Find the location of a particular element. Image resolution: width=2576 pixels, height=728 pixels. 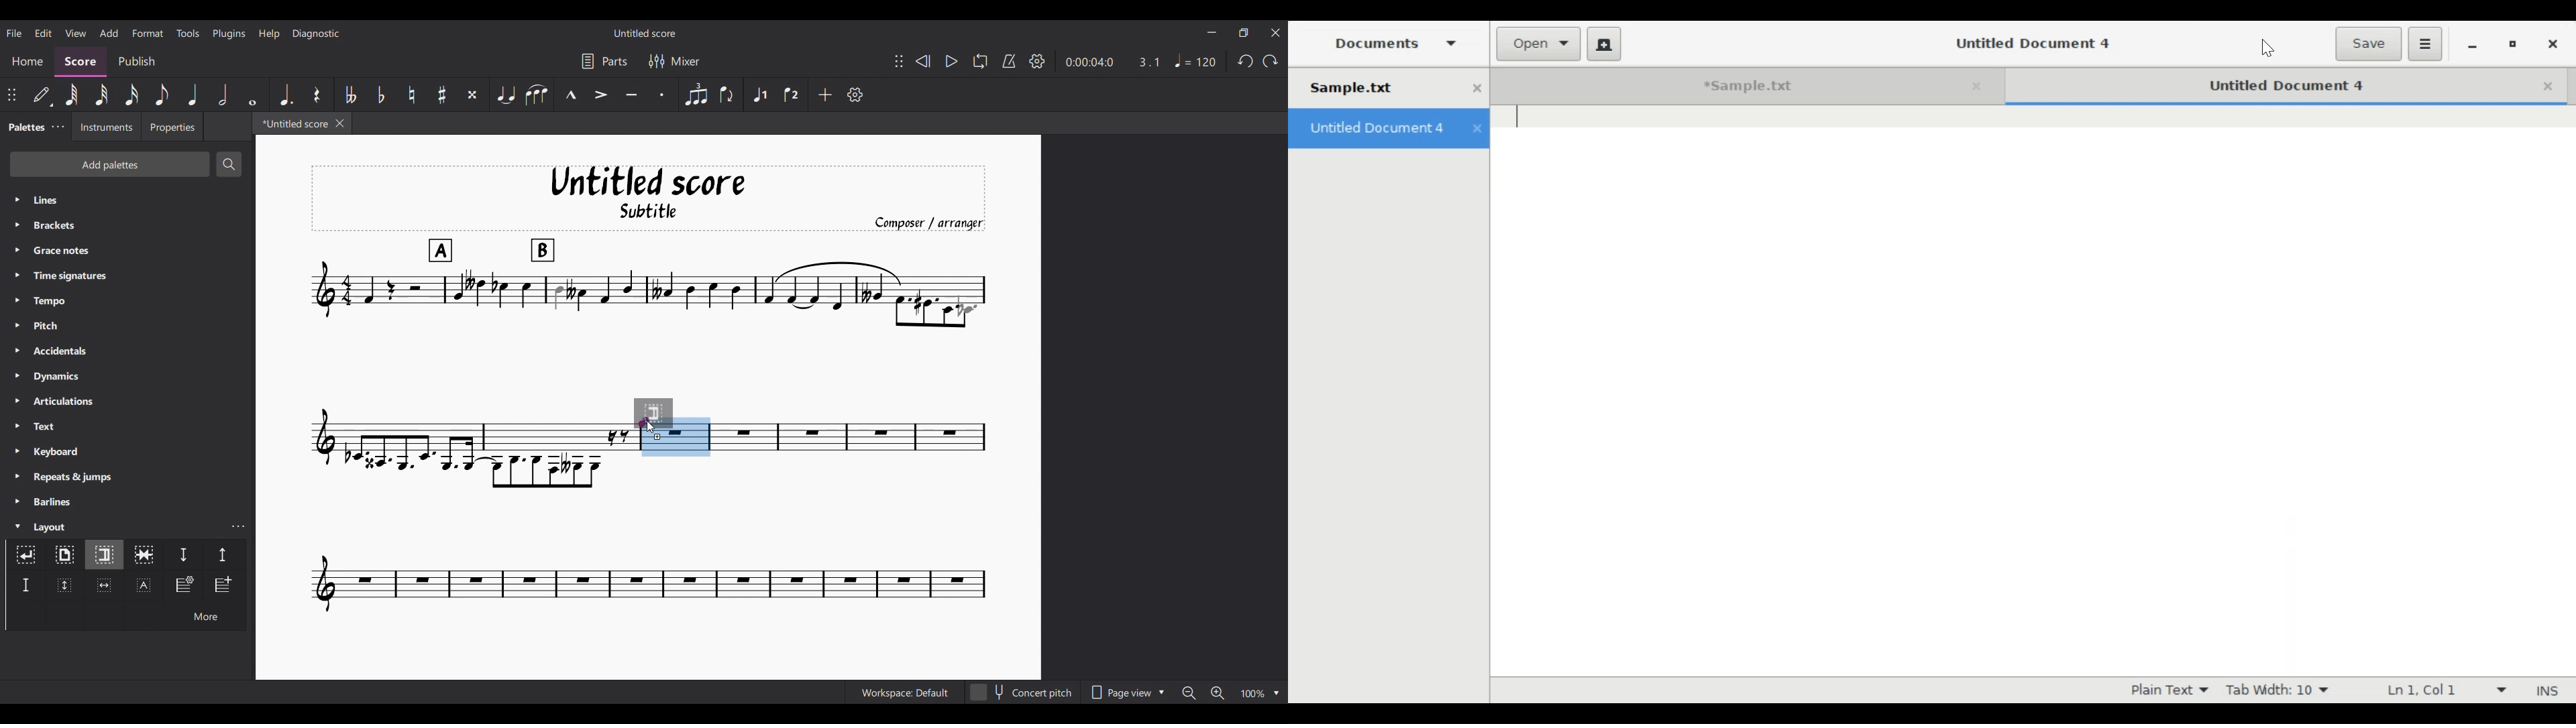

Pitch is located at coordinates (127, 325).